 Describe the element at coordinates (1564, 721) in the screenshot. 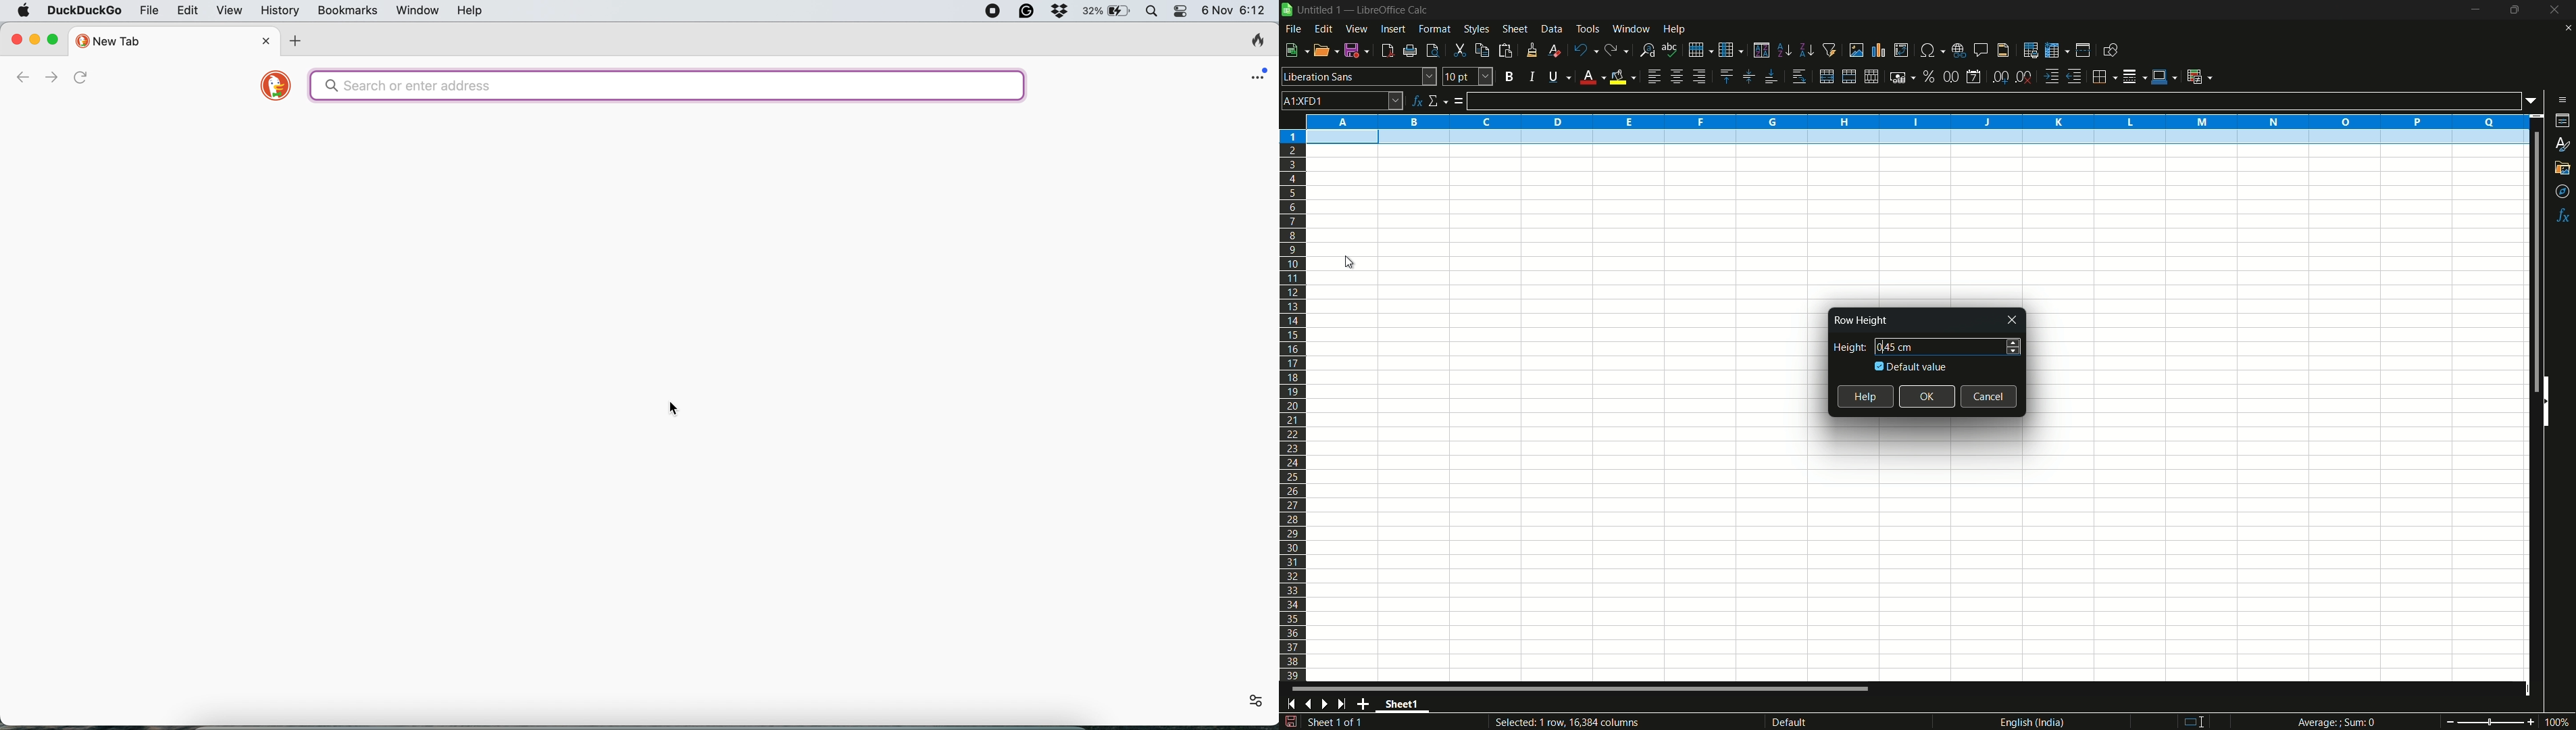

I see `Selected: 1 row, 16,384 columns` at that location.